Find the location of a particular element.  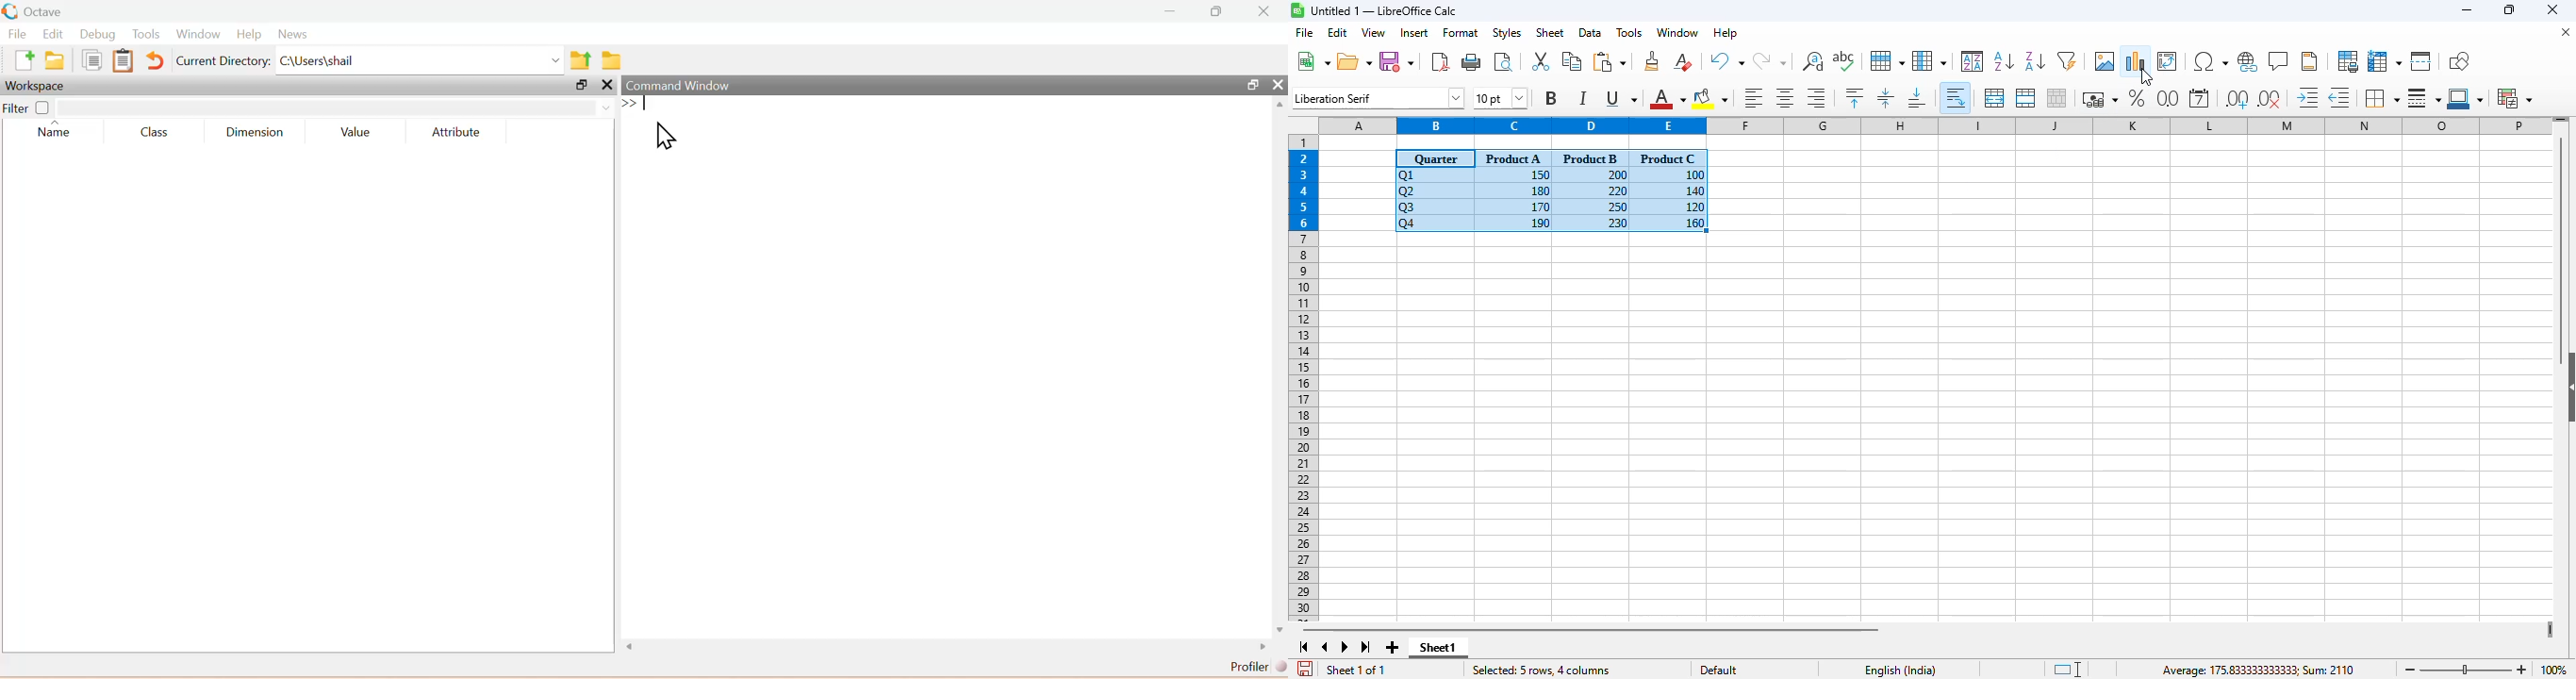

sheet is located at coordinates (1549, 33).